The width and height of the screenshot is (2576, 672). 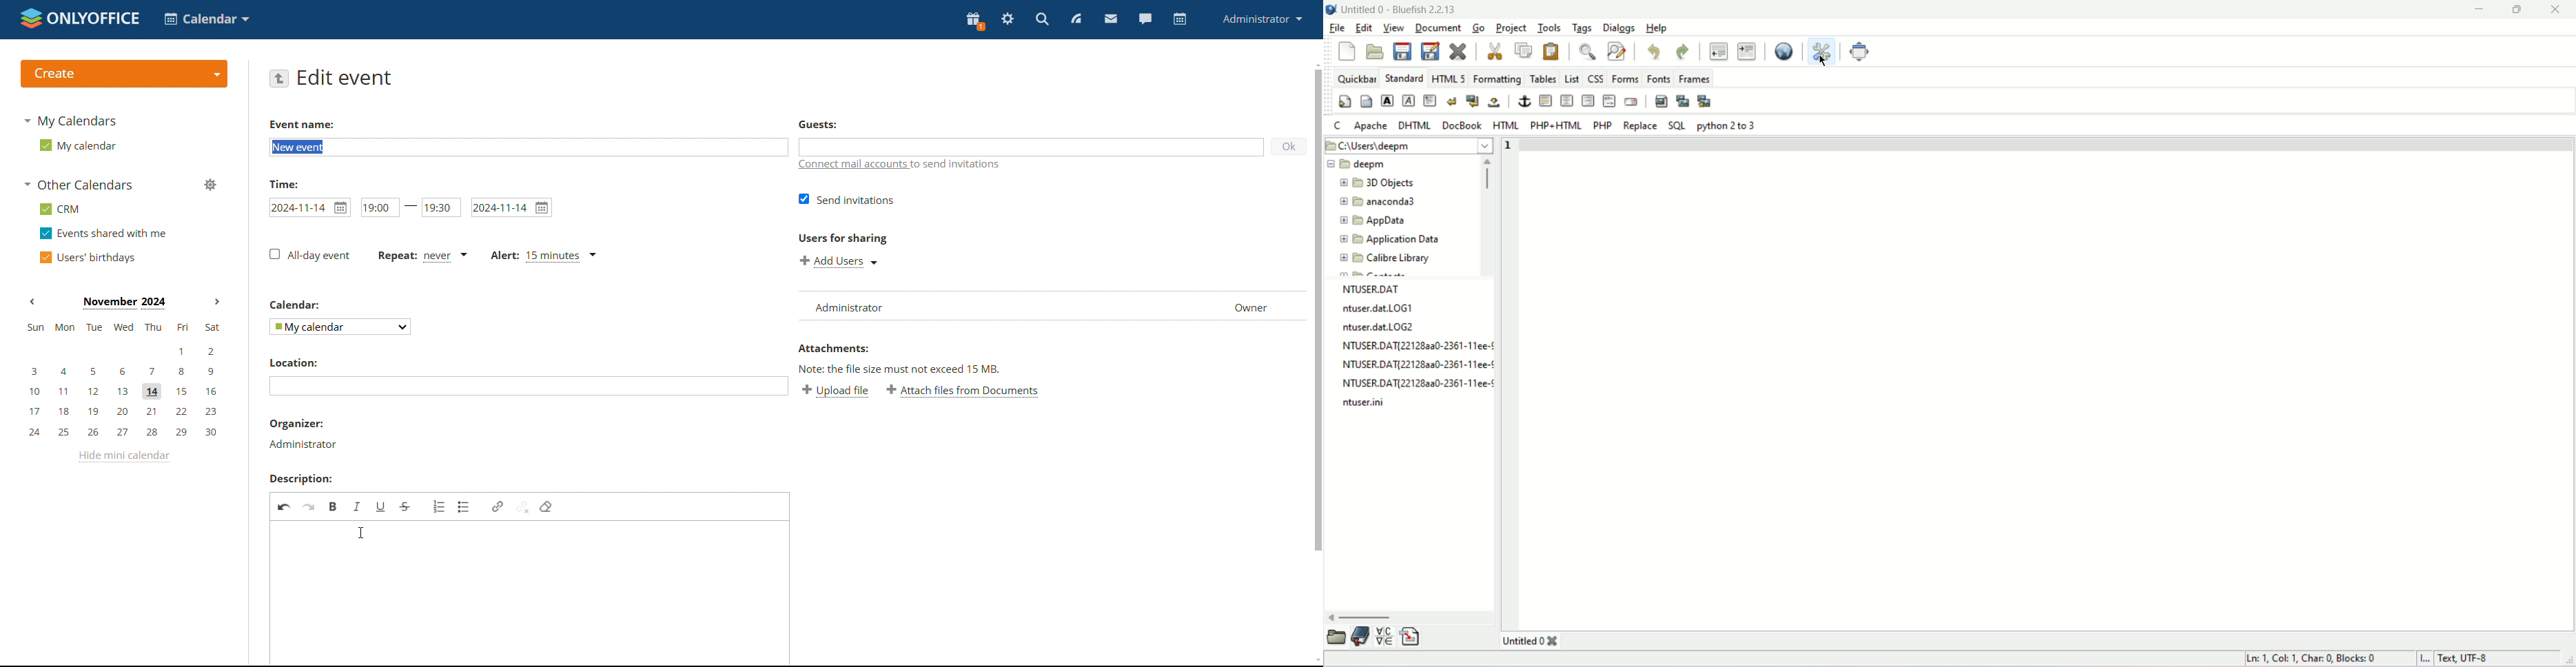 I want to click on fonts, so click(x=1659, y=78).